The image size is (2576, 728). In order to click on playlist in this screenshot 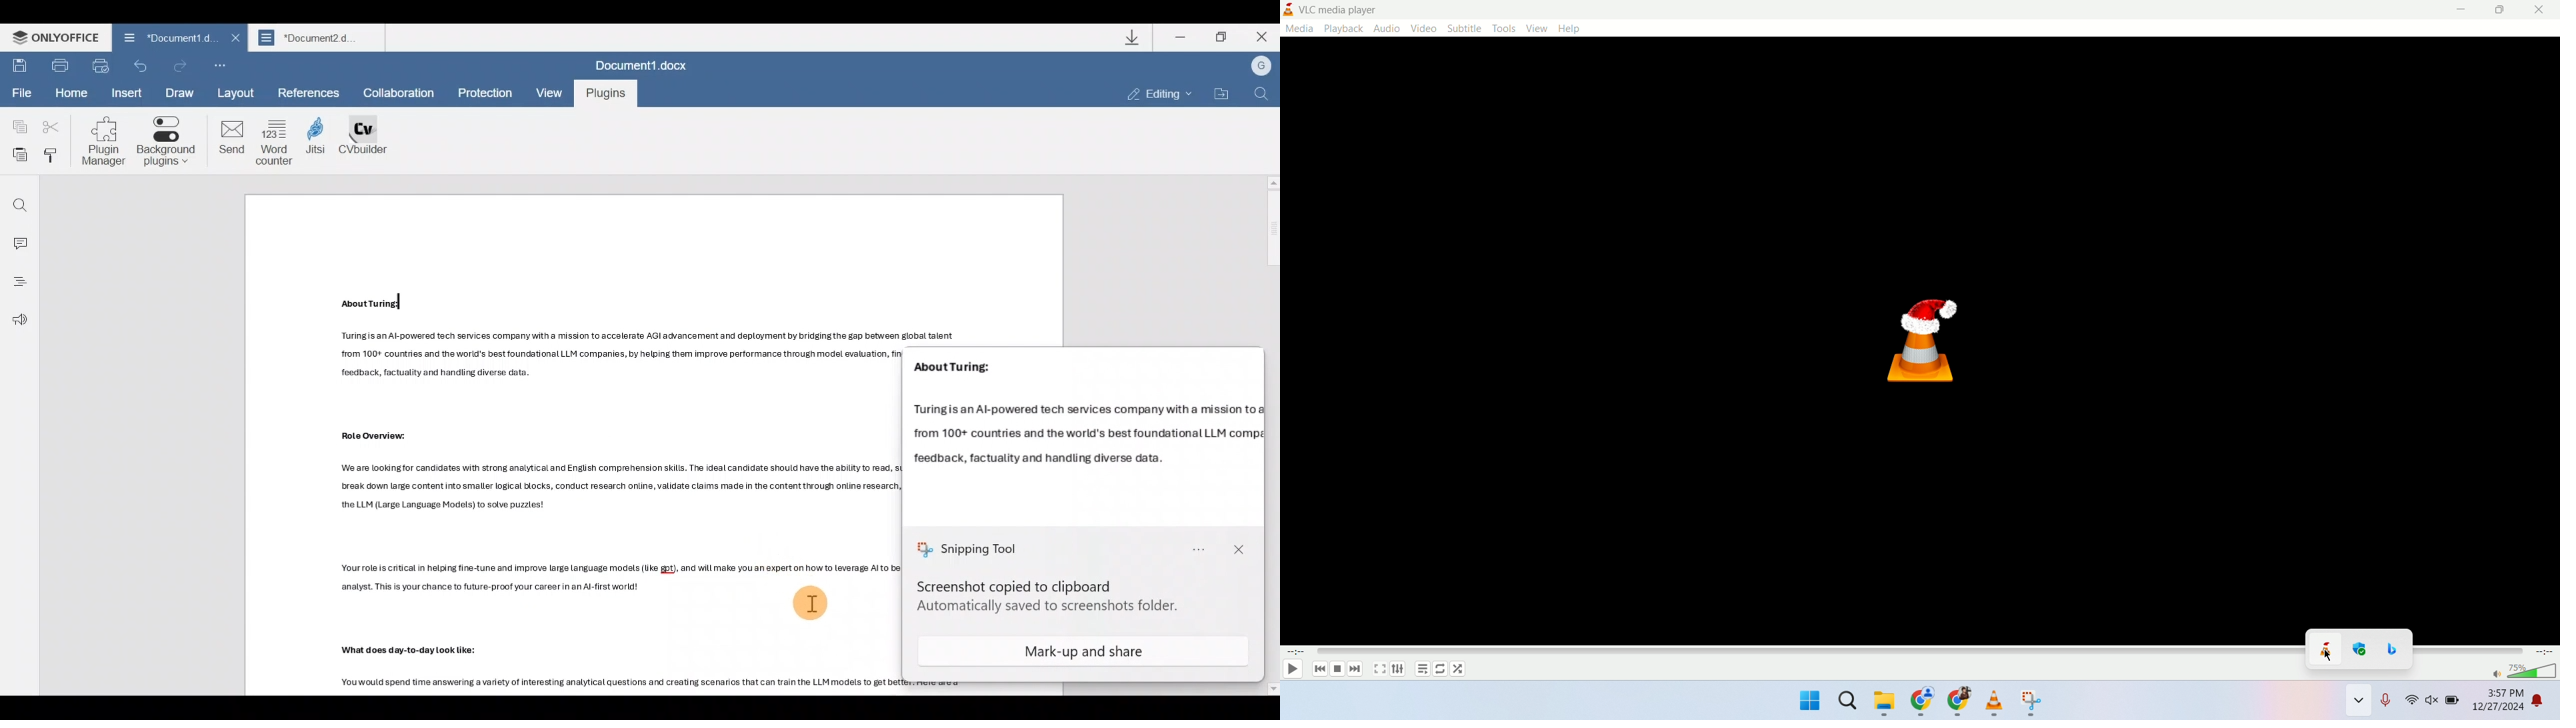, I will do `click(1421, 671)`.